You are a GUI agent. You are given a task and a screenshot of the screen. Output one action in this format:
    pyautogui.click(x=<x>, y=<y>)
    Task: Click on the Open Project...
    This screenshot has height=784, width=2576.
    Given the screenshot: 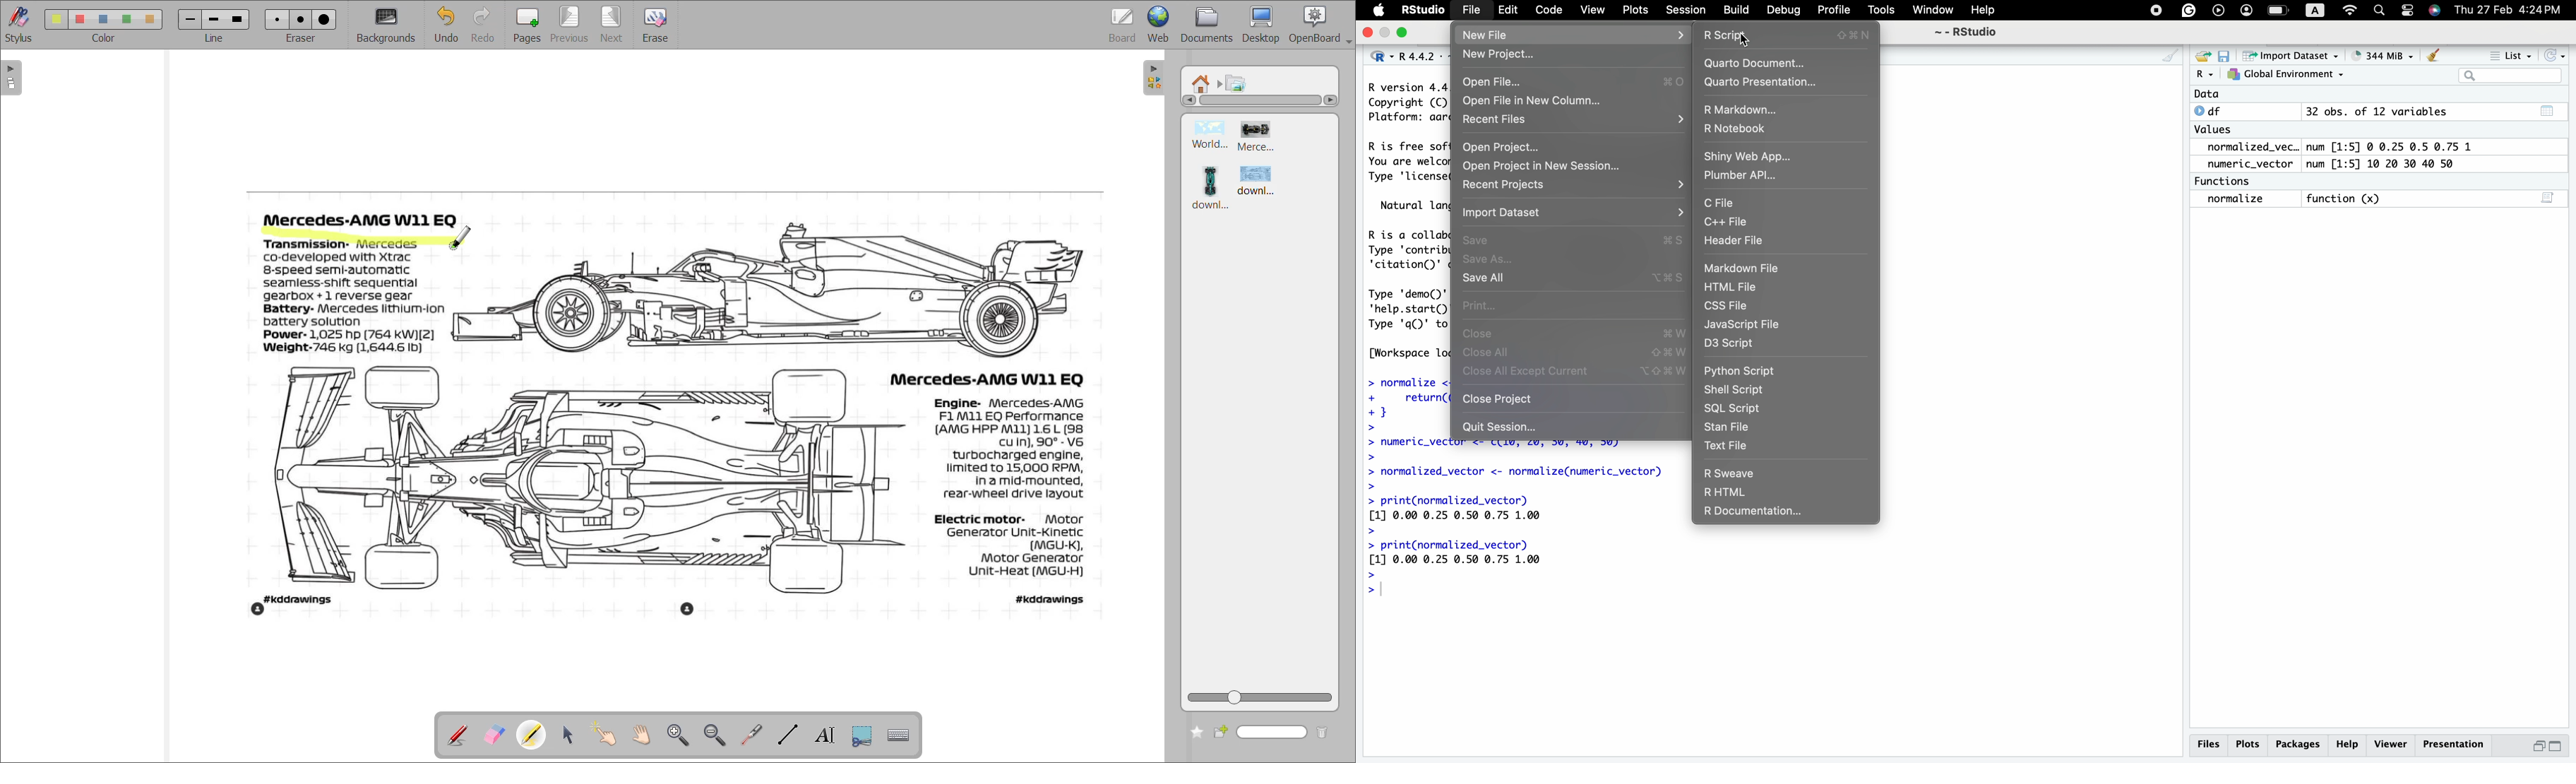 What is the action you would take?
    pyautogui.click(x=1500, y=148)
    